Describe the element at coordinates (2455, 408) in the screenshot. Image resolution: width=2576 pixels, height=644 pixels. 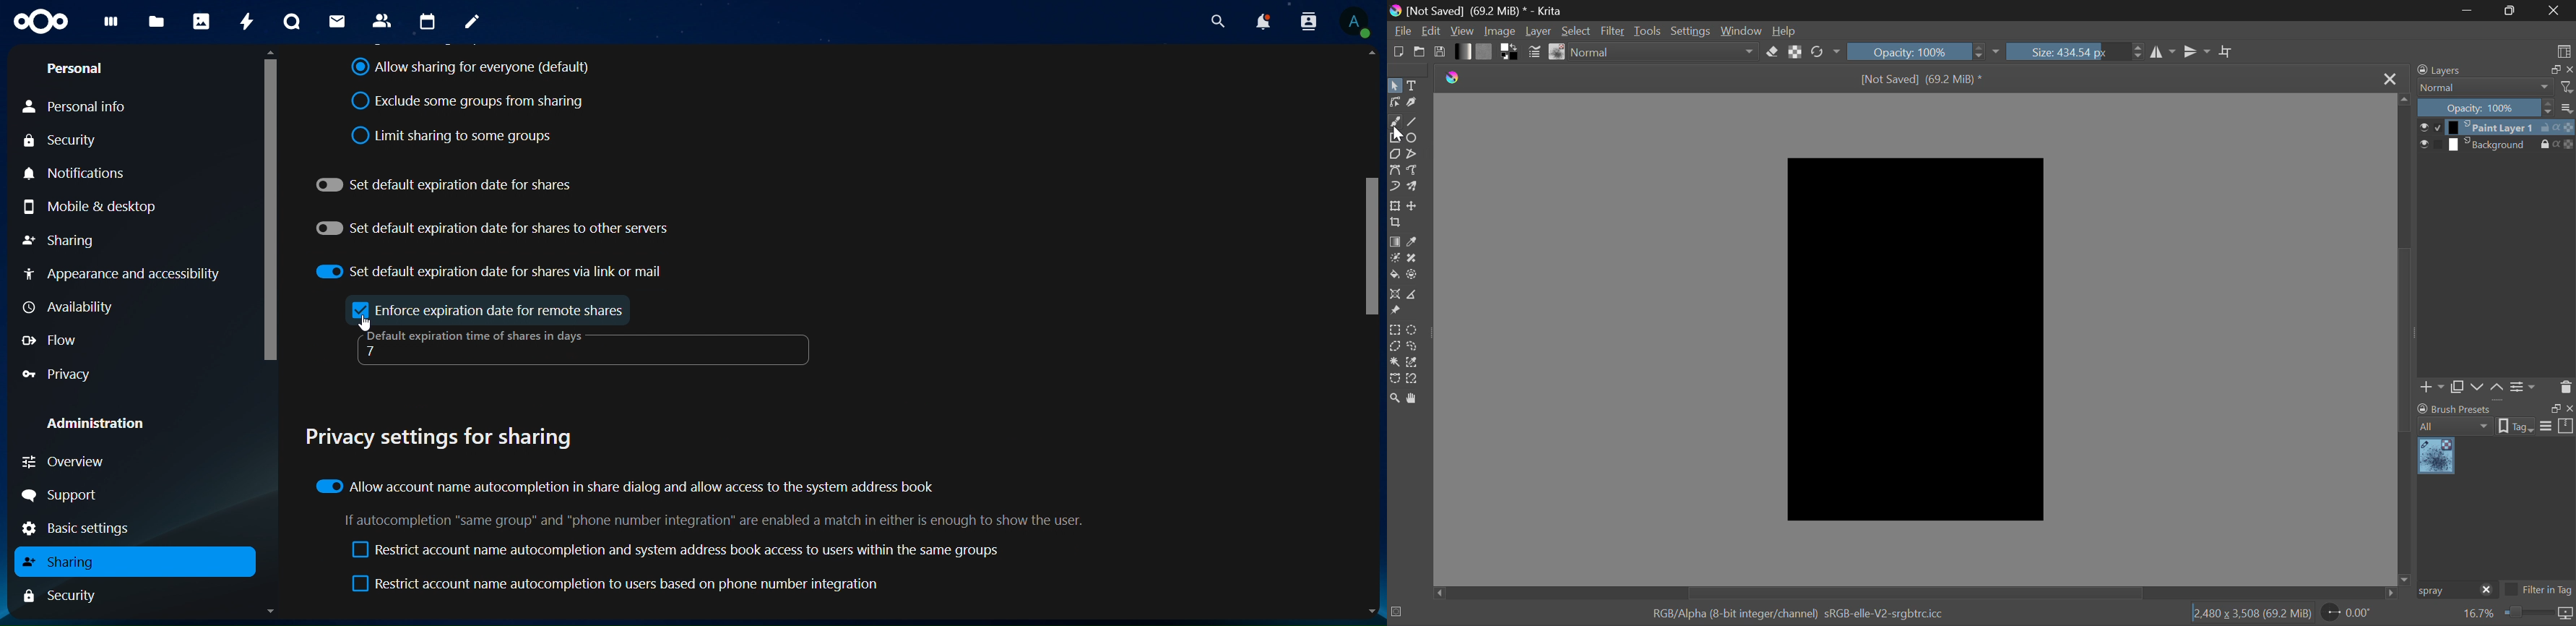
I see `brush presets ` at that location.